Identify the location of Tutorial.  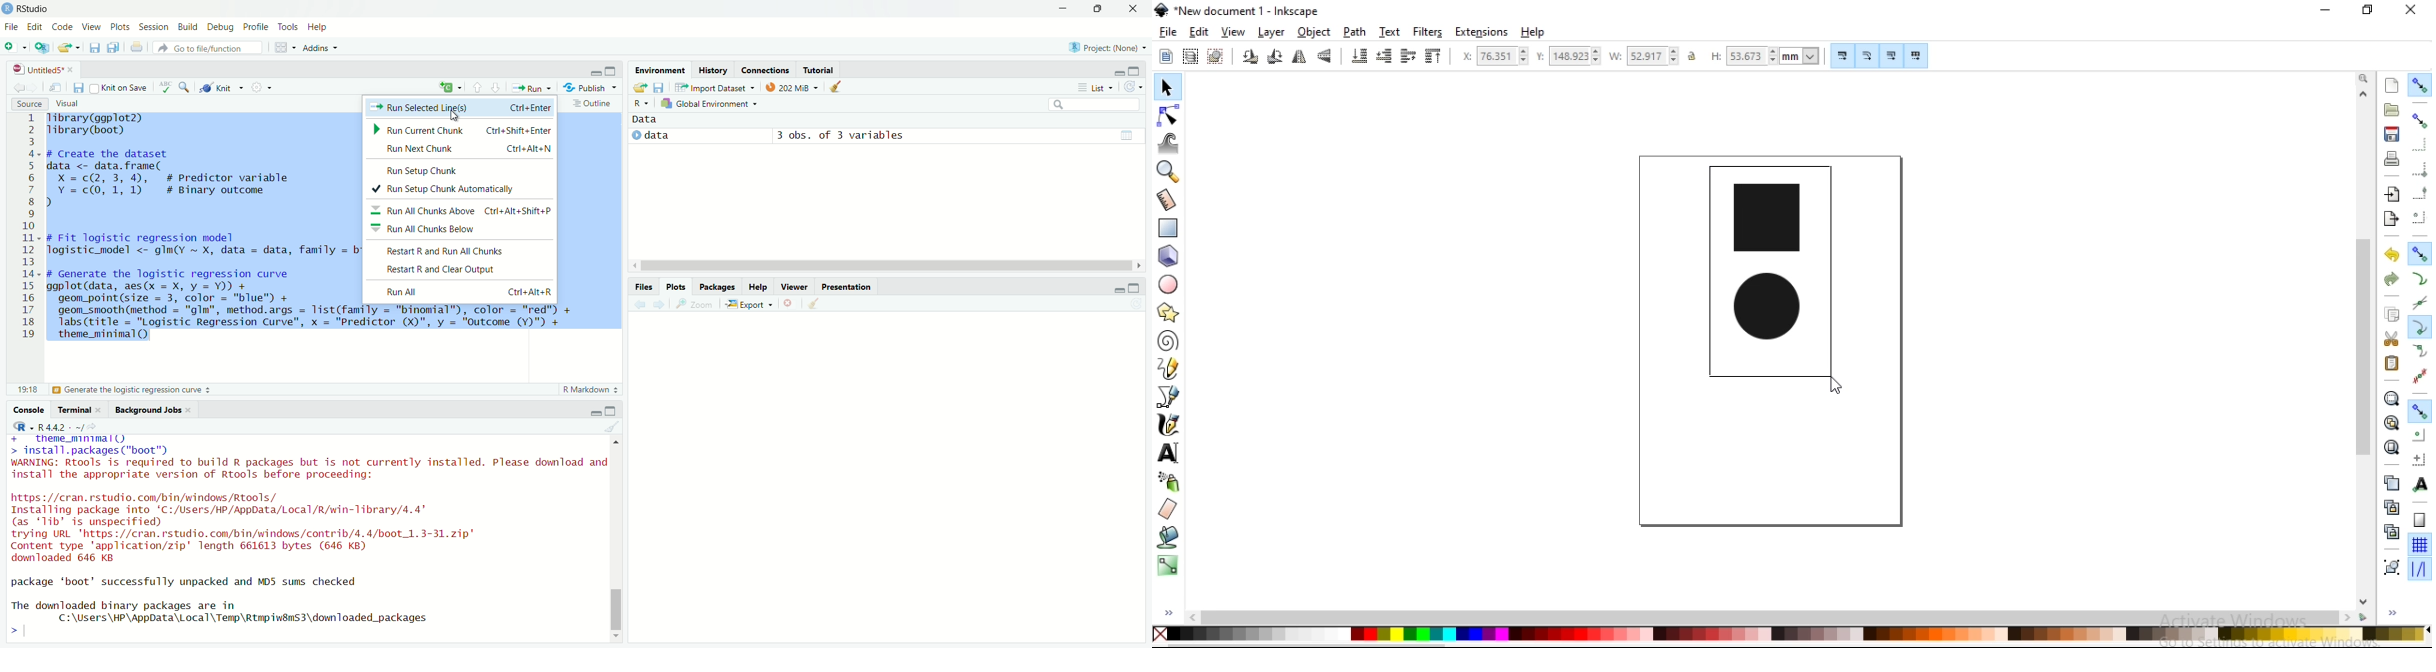
(819, 69).